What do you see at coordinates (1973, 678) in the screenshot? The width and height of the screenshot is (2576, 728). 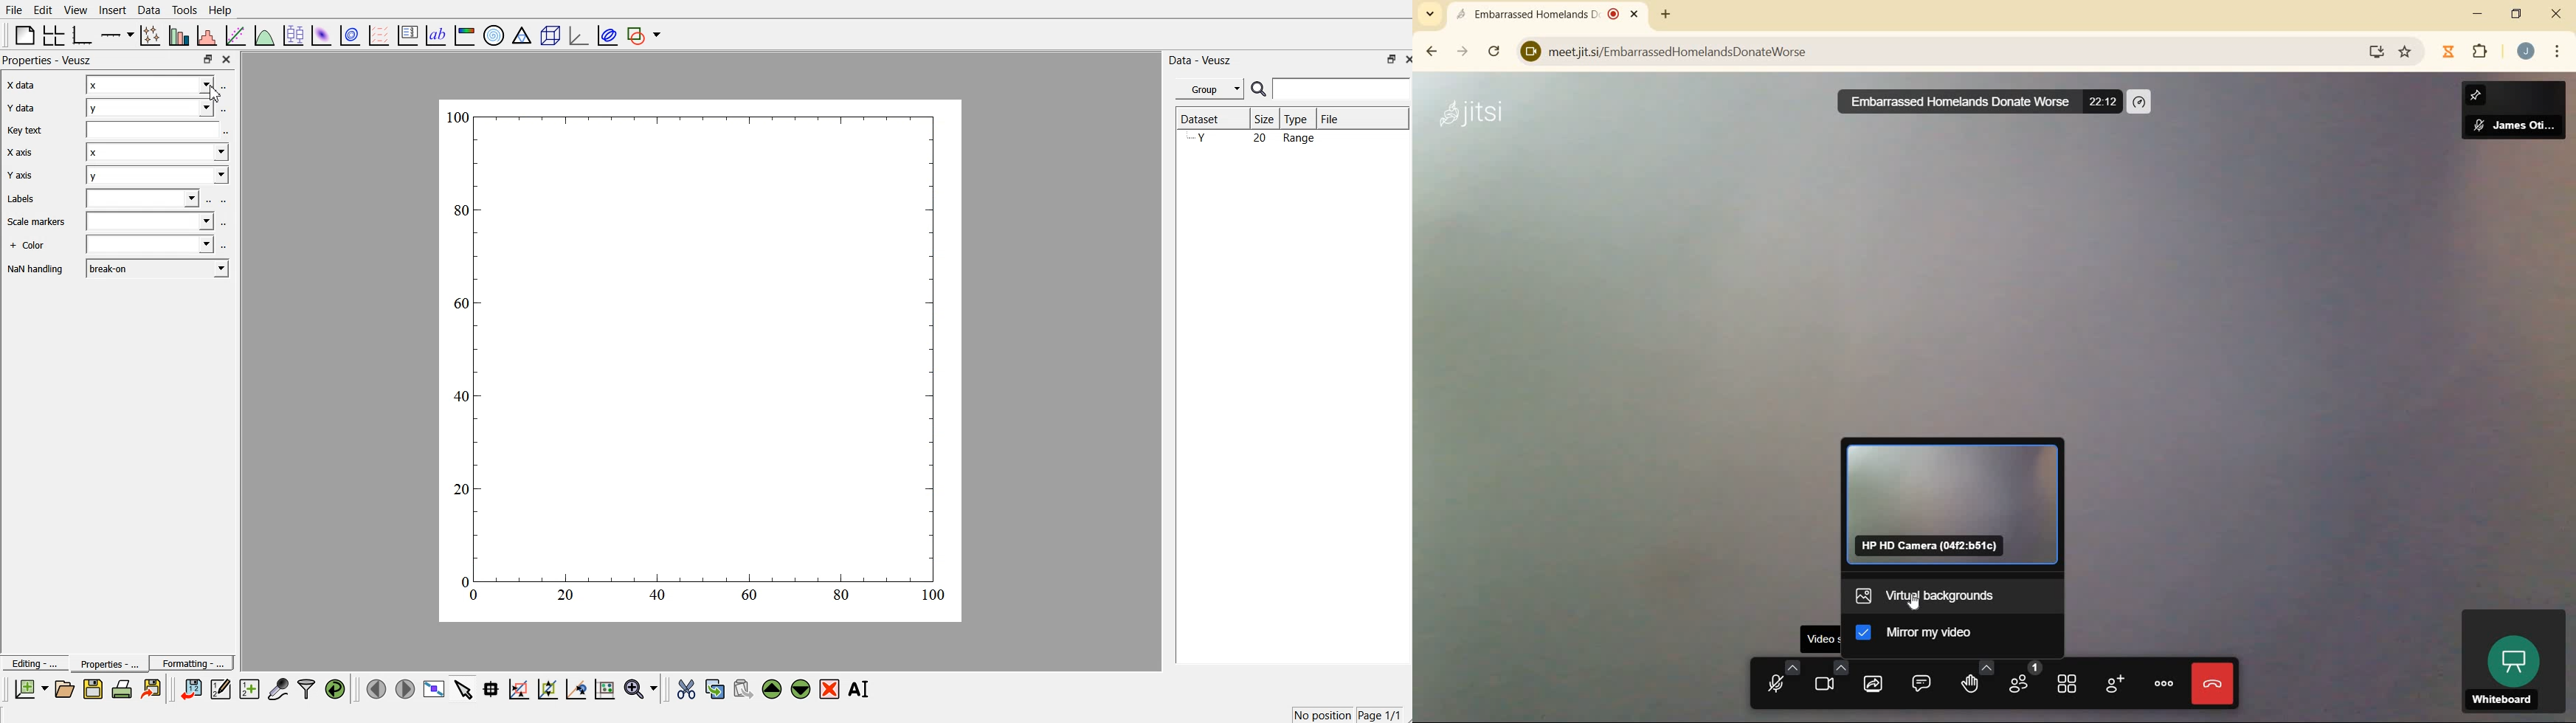 I see `raise your hand` at bounding box center [1973, 678].